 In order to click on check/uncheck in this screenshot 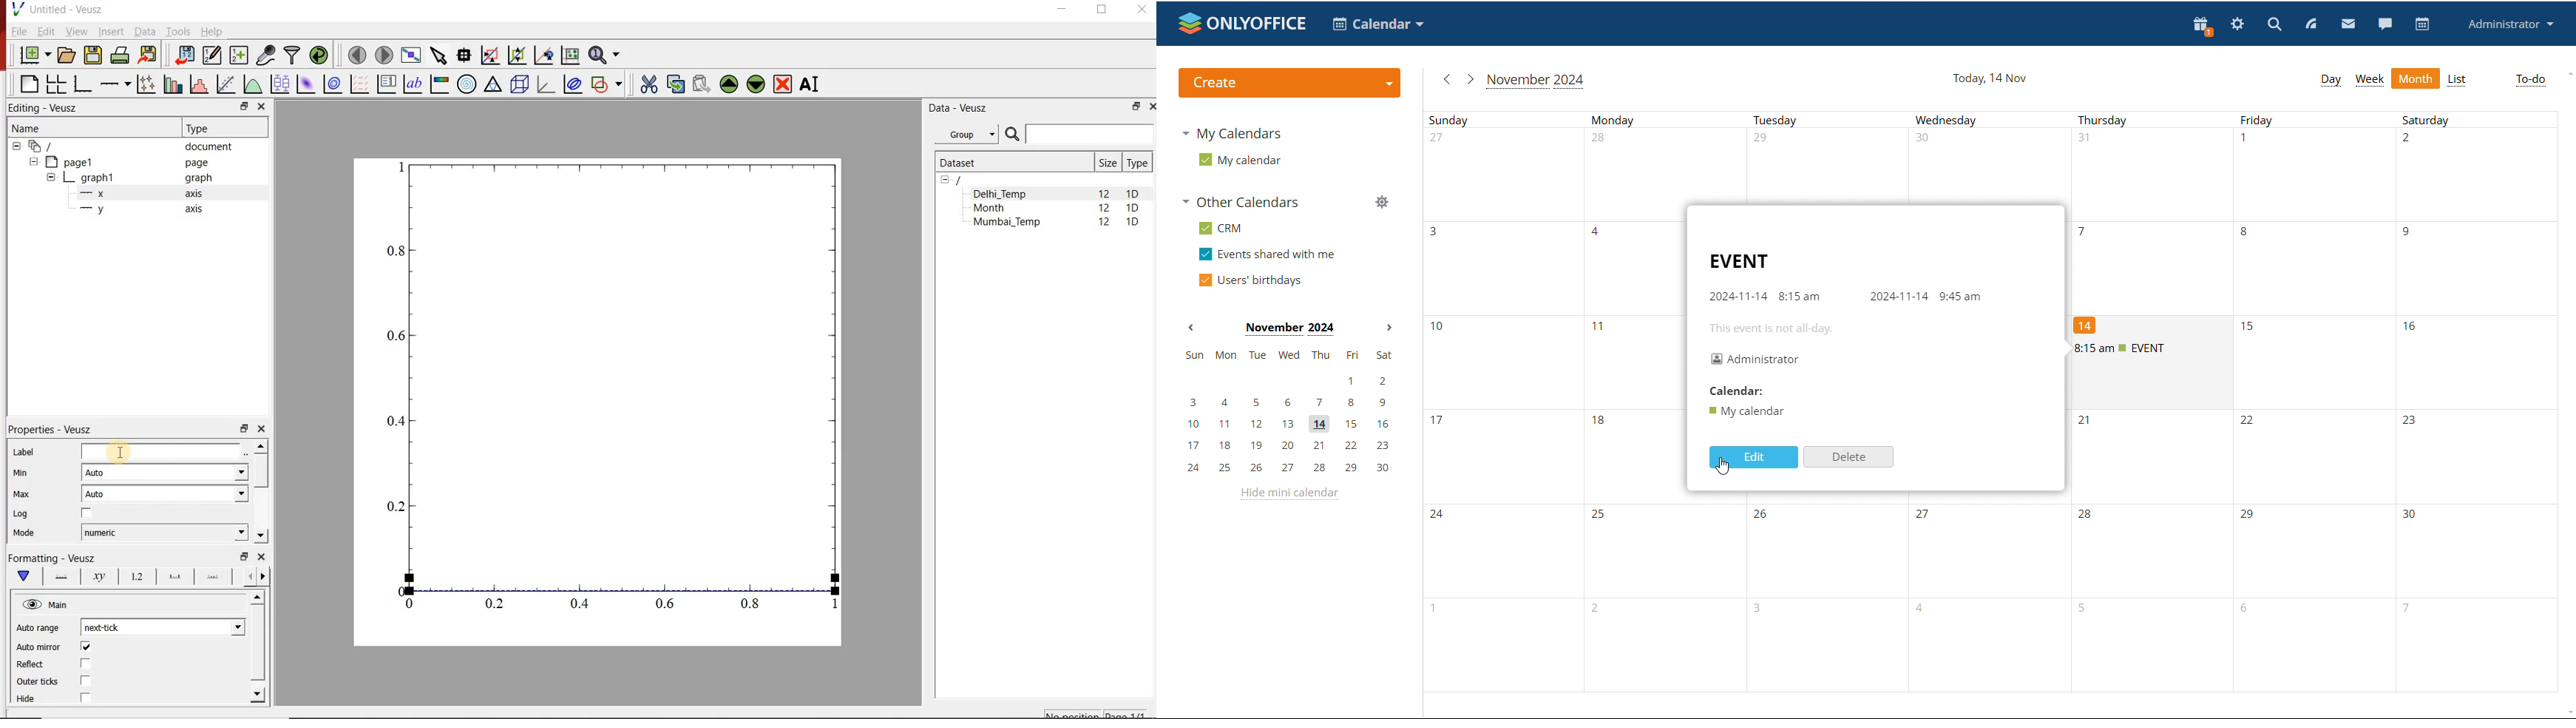, I will do `click(85, 647)`.